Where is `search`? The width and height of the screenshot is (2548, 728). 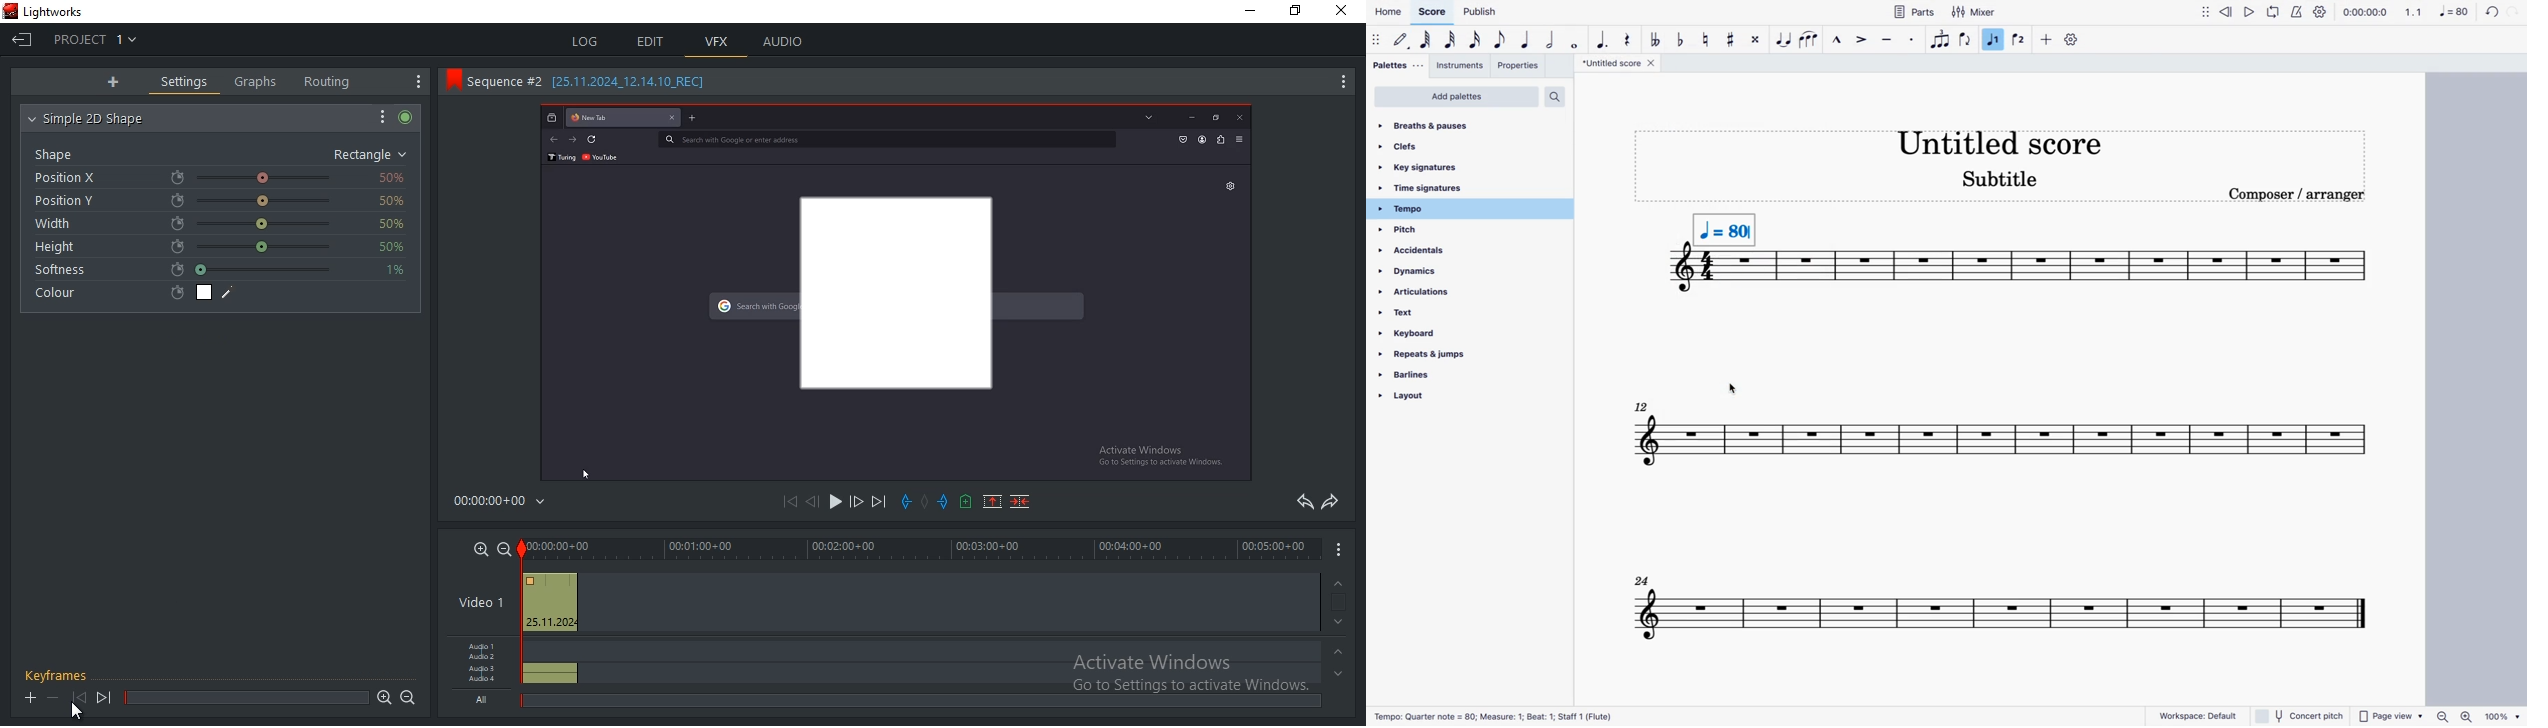 search is located at coordinates (1560, 97).